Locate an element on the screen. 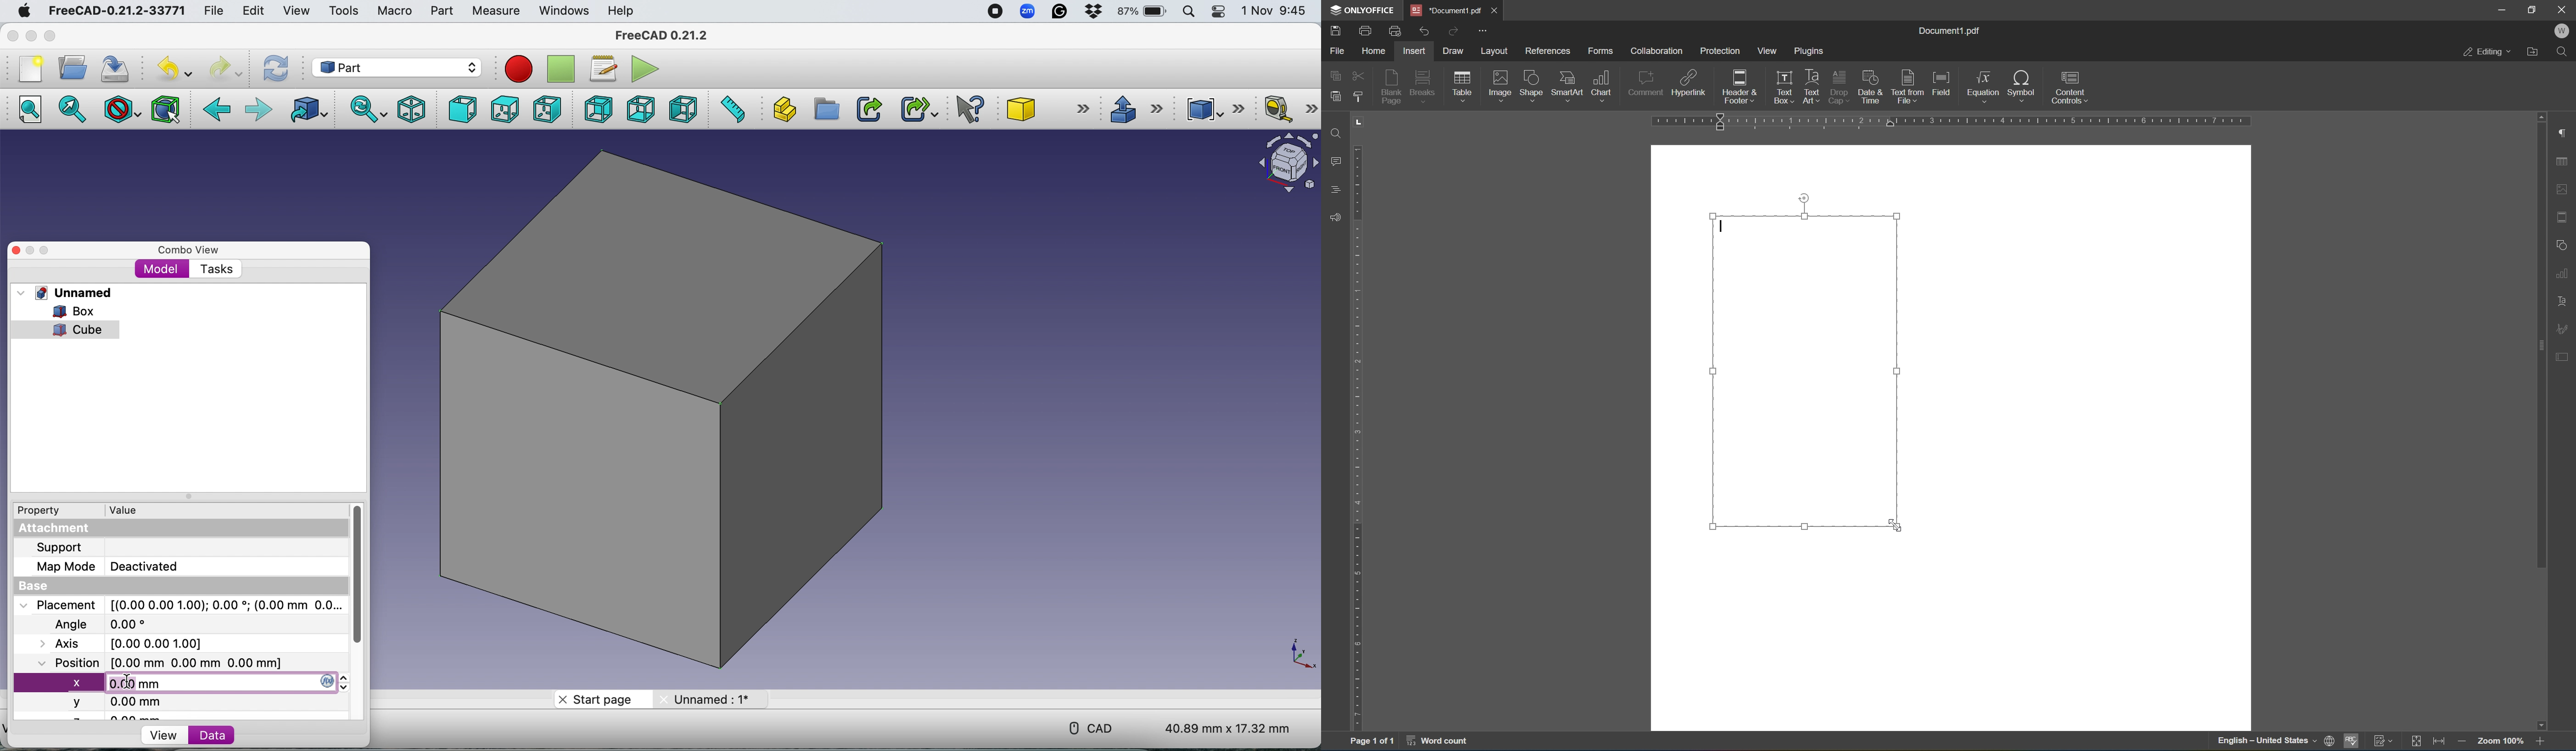 The image size is (2576, 756). Bottom is located at coordinates (640, 109).